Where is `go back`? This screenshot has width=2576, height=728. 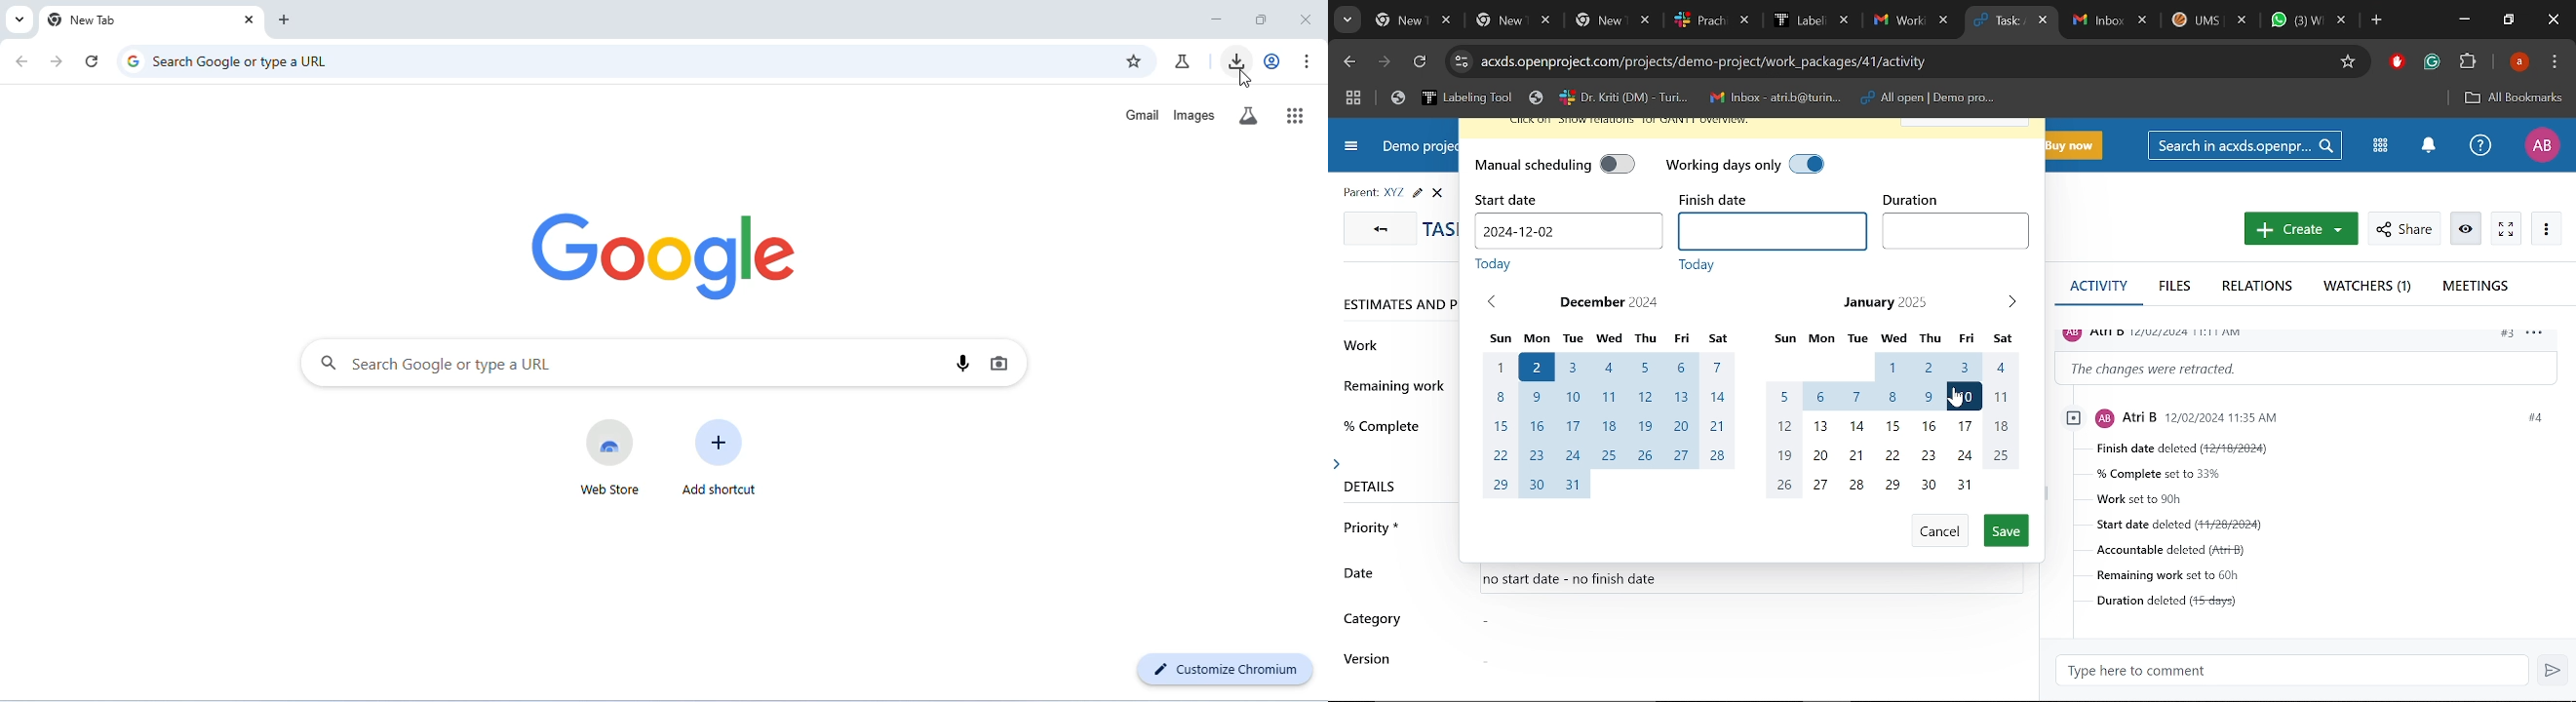
go back is located at coordinates (25, 63).